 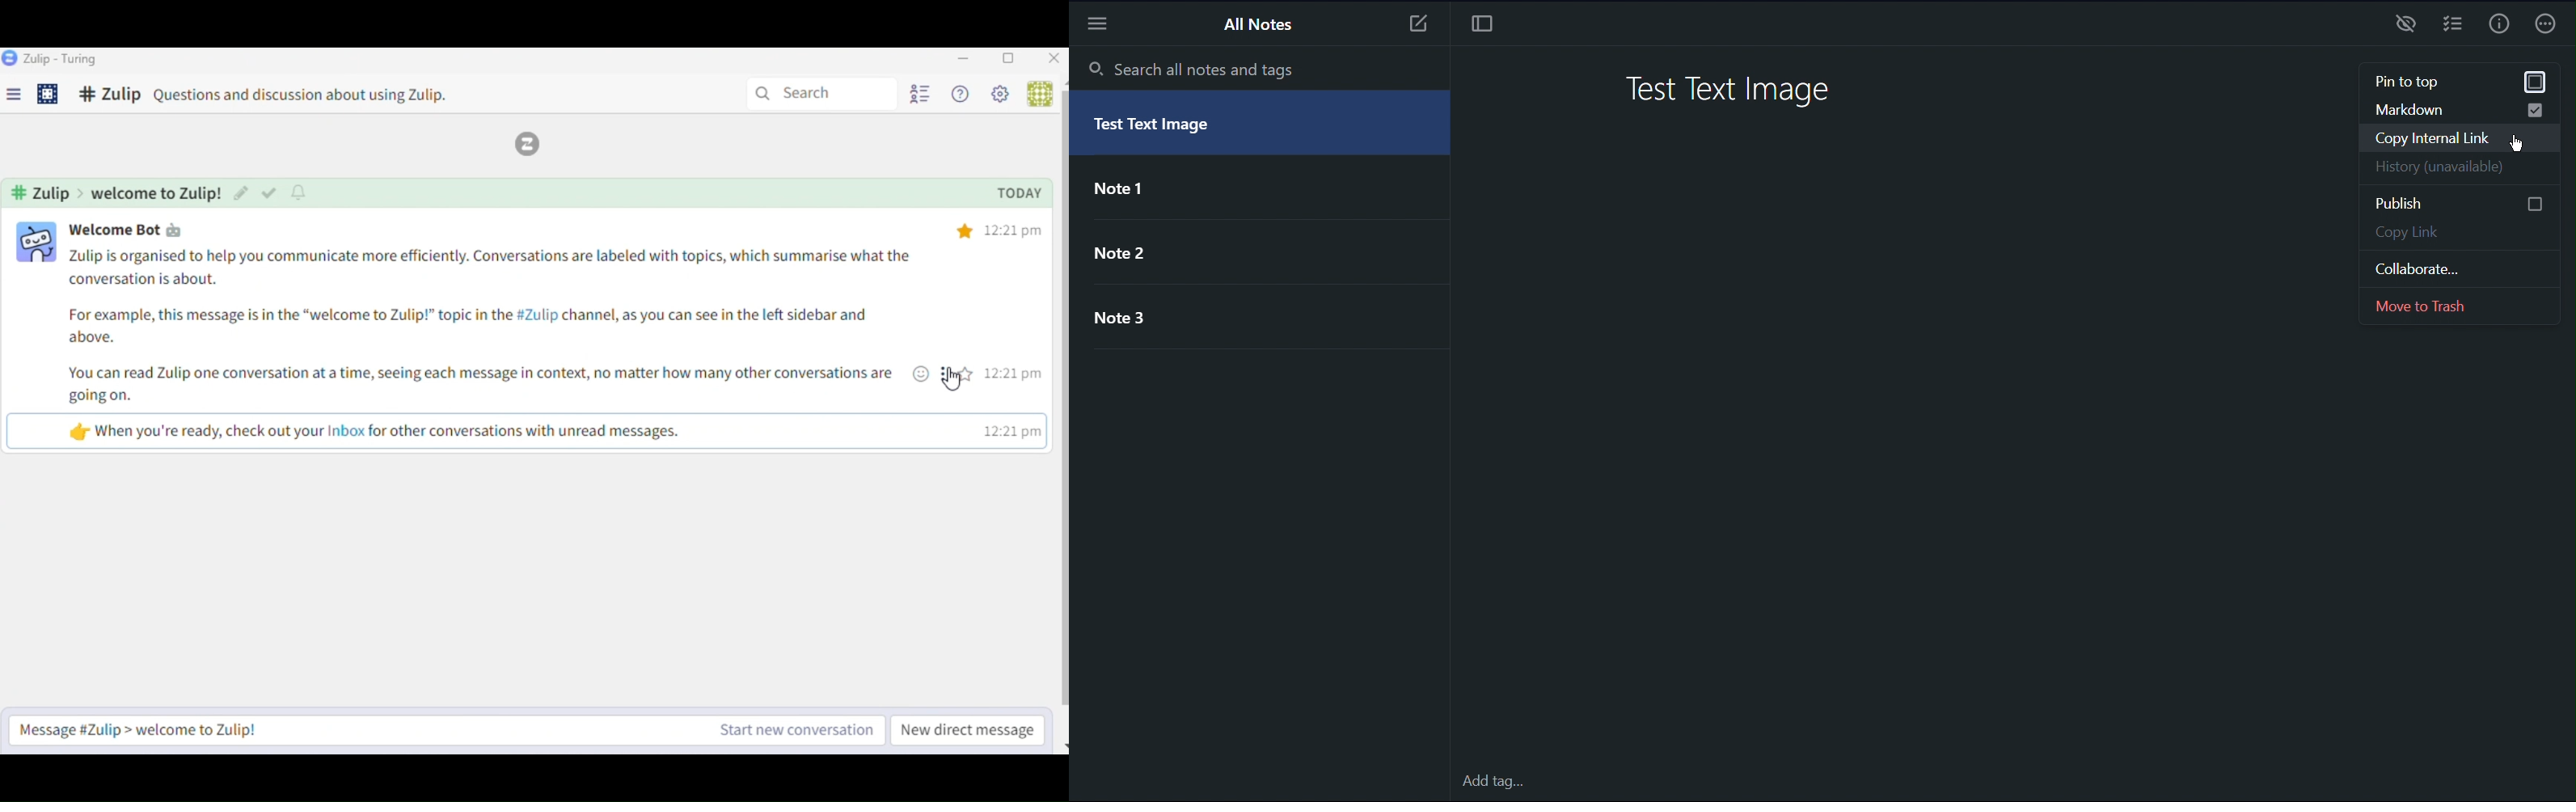 What do you see at coordinates (964, 59) in the screenshot?
I see `Minimize` at bounding box center [964, 59].